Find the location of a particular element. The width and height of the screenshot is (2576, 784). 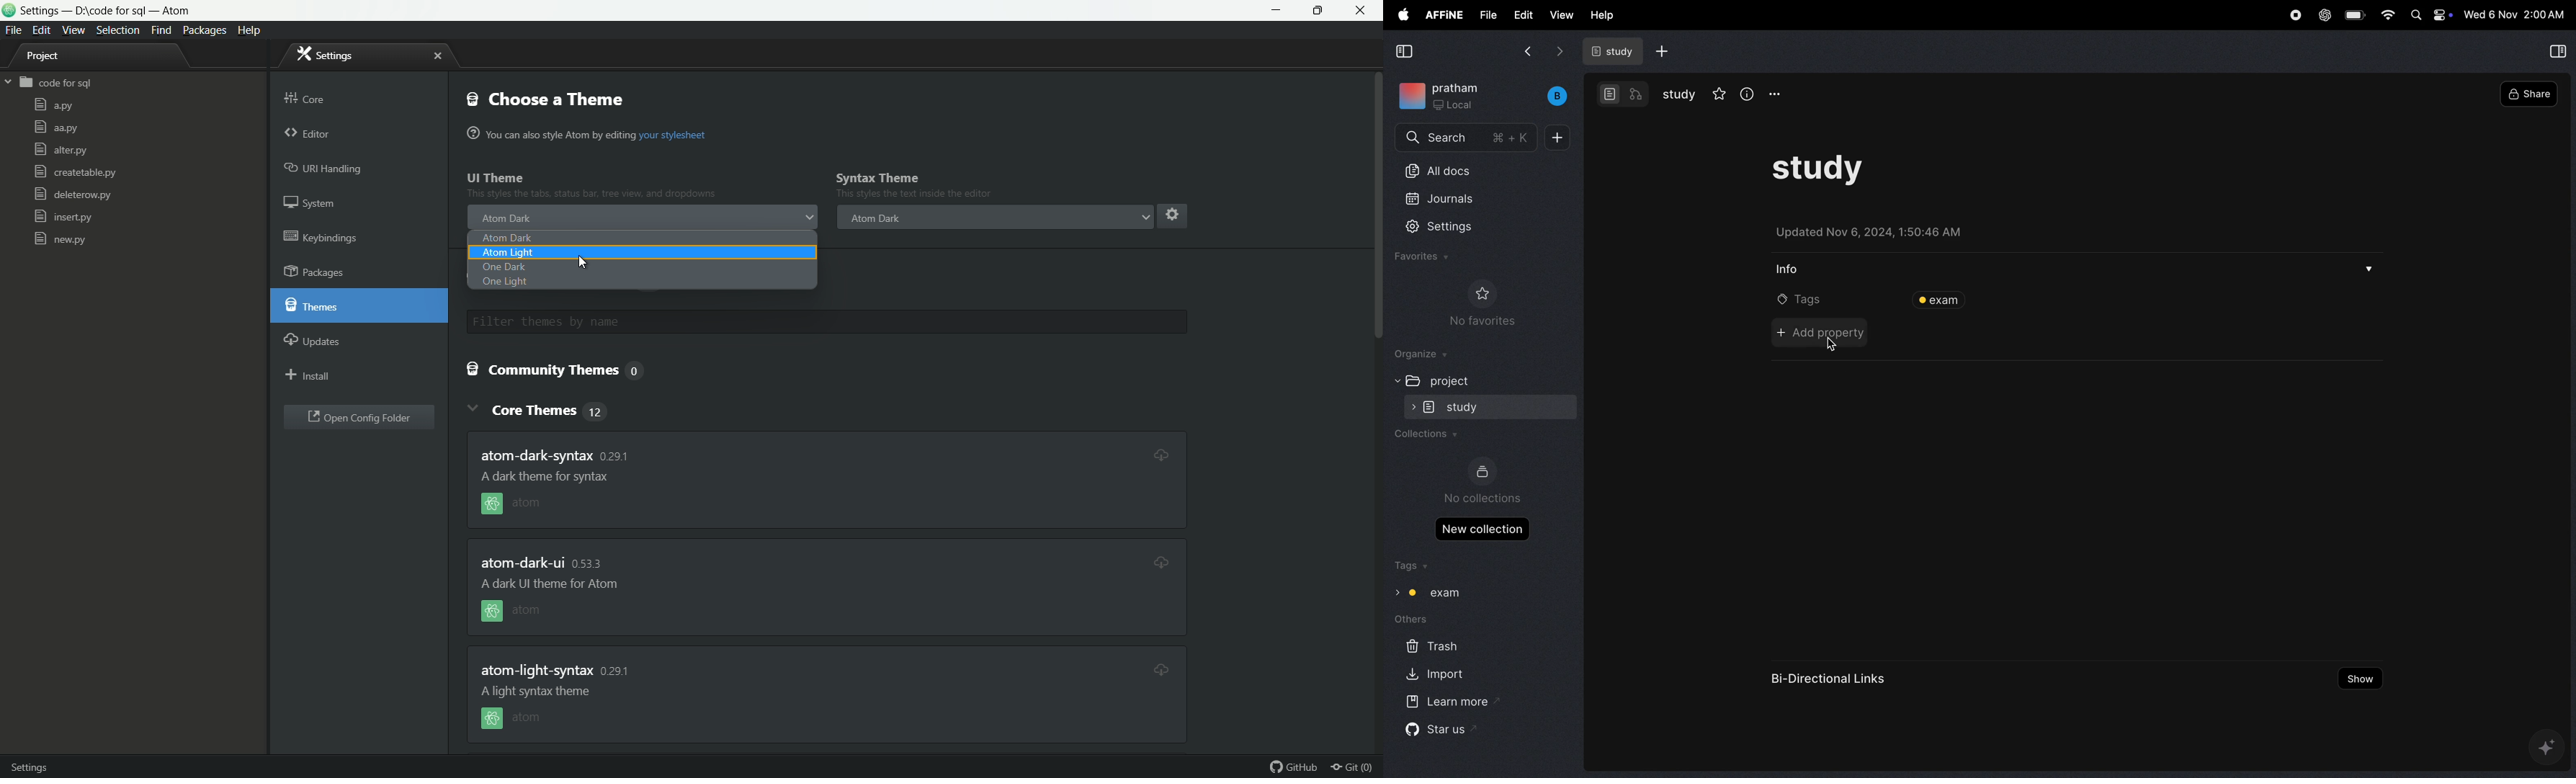

view menu is located at coordinates (74, 30).